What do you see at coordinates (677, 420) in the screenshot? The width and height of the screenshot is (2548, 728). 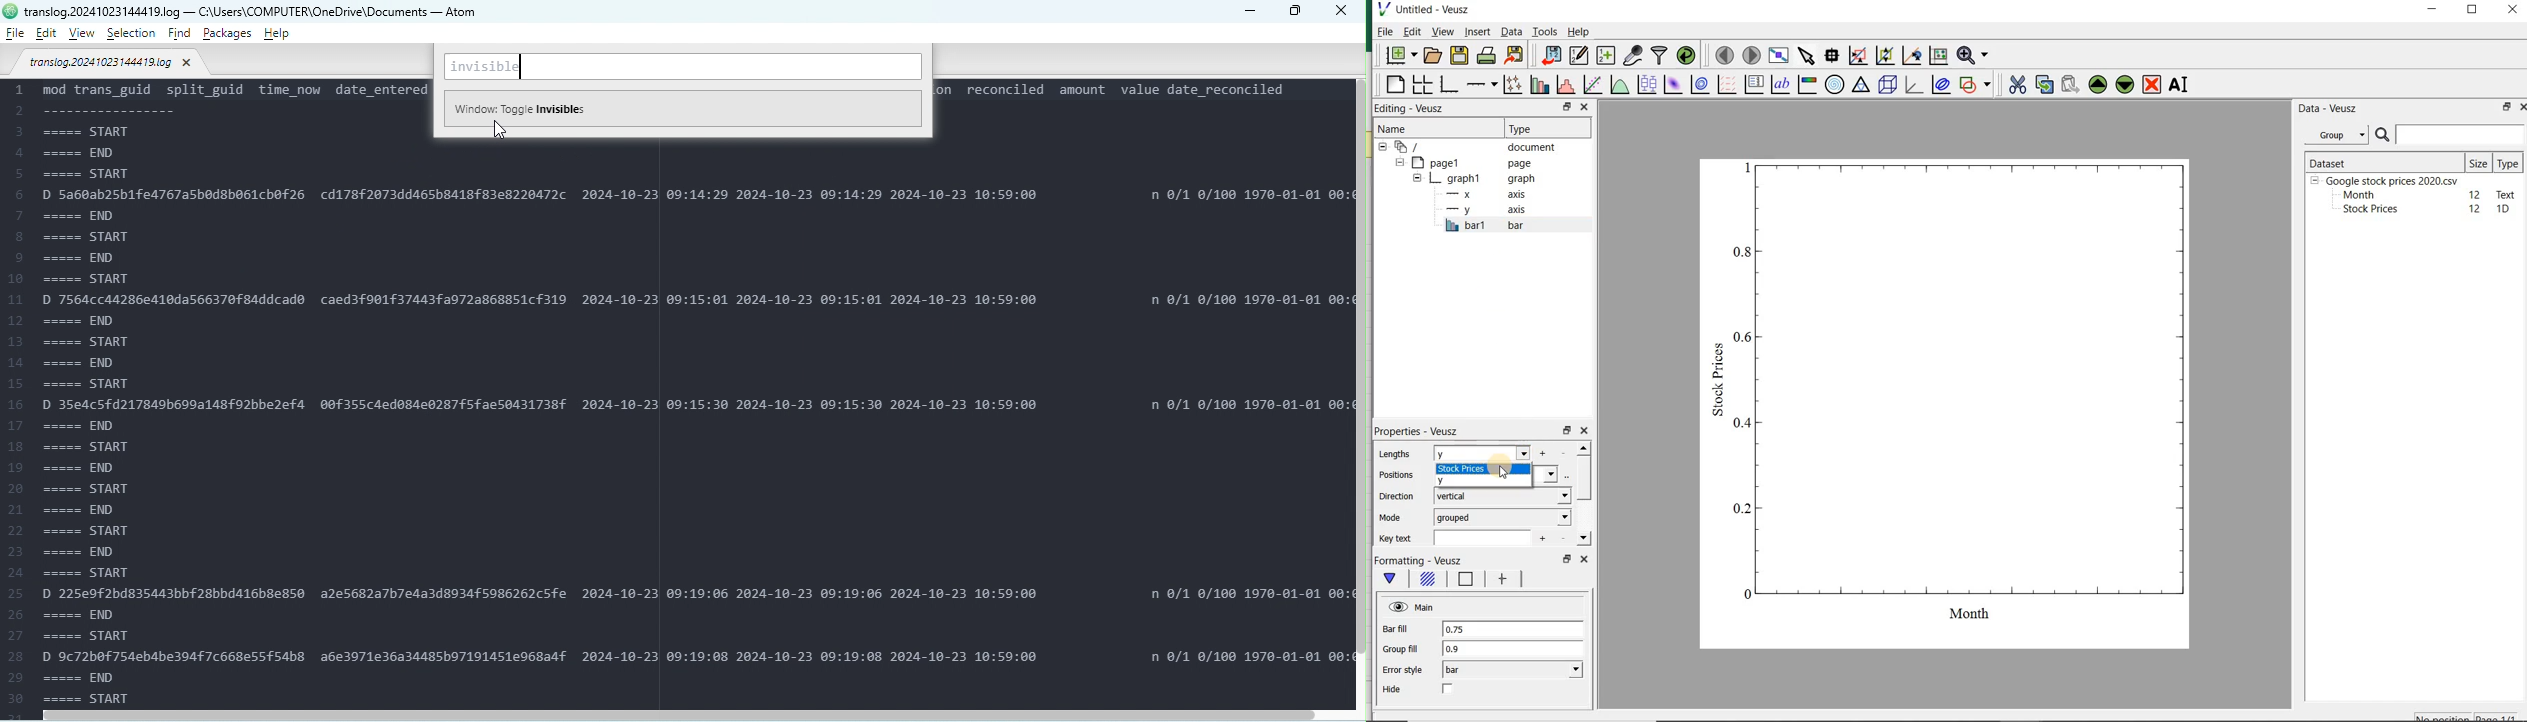 I see `File content - The code appears to be related to data entries or logs, possibly from a database or system process. It includes elements like:  START/END: Markers indicating the beginning and end of a data record. GUIDs (Globally Unique Identifiers): Long strings of characters that uniquely identify each record. Timestamps: Dates and times associated with the records, such as 2024-10-23 09:14:29. Counters/Indexes: Values like "n 0/1 100" or "0/1 100", which might indicate record numbers or positions. Date Codes: Such as 1970-01-01 00, which might represent default or initial dates. ` at bounding box center [677, 420].